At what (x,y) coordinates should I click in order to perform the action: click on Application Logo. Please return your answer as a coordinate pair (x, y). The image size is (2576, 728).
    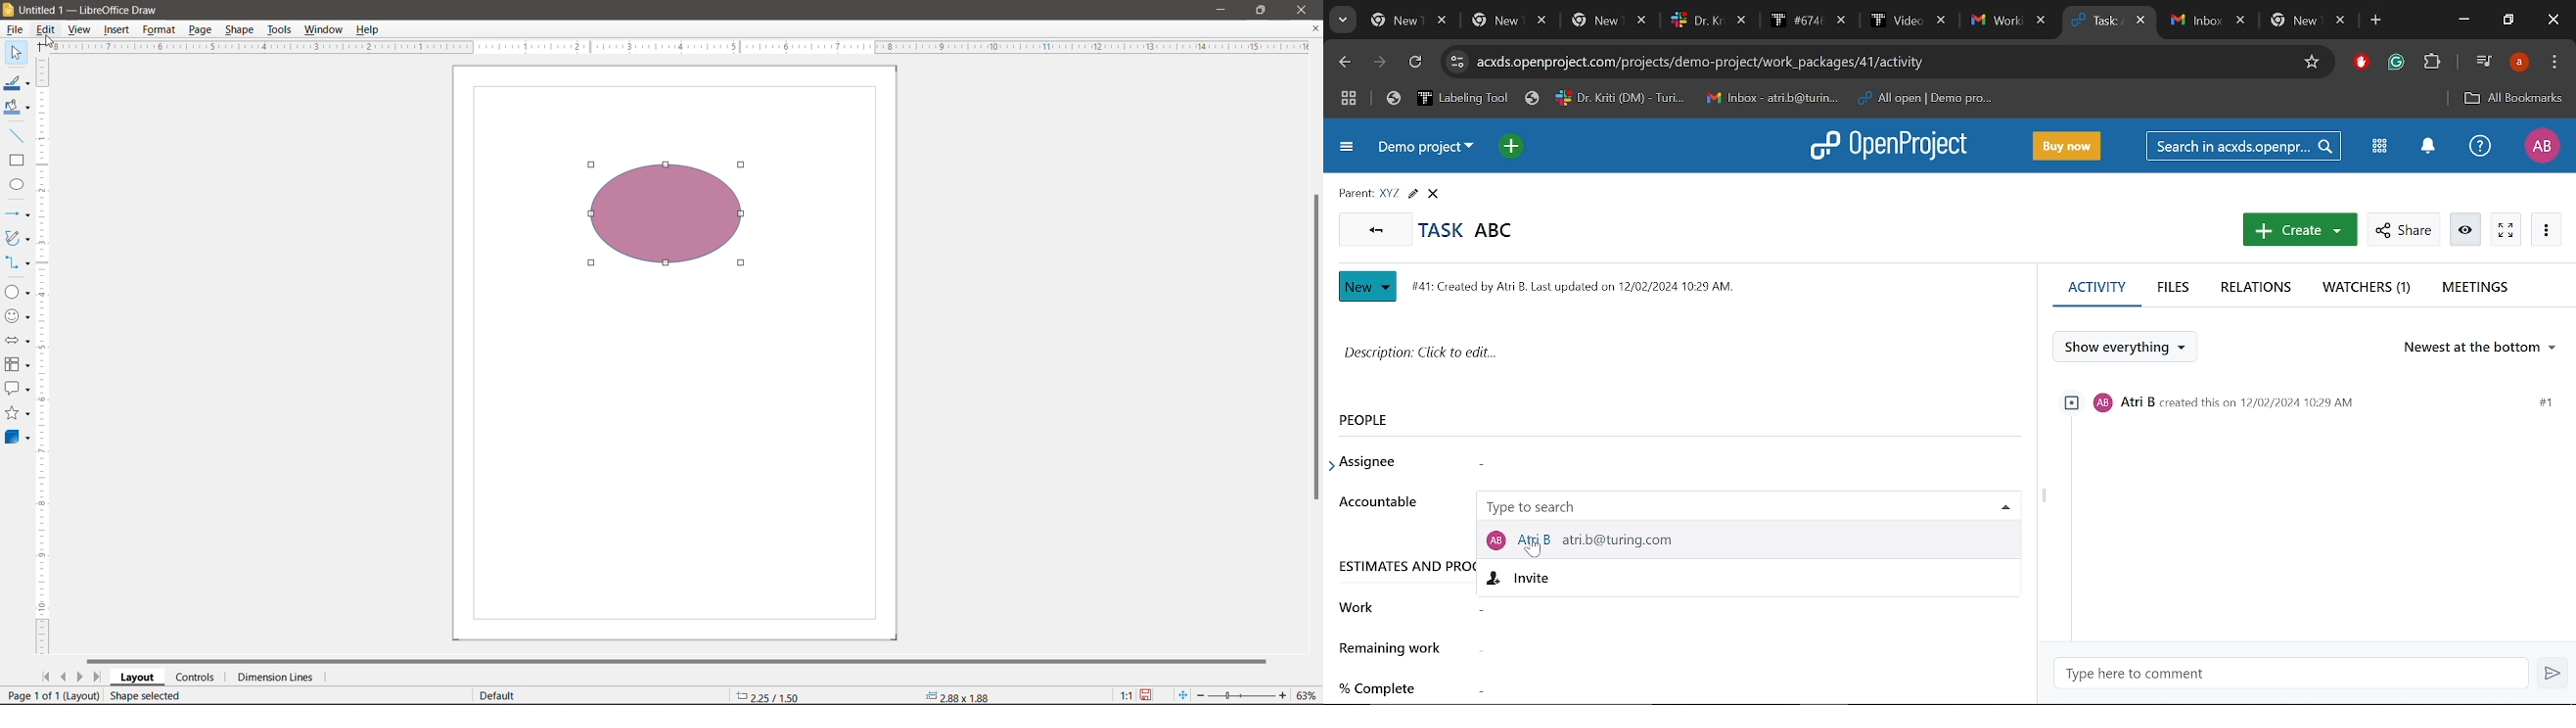
    Looking at the image, I should click on (8, 9).